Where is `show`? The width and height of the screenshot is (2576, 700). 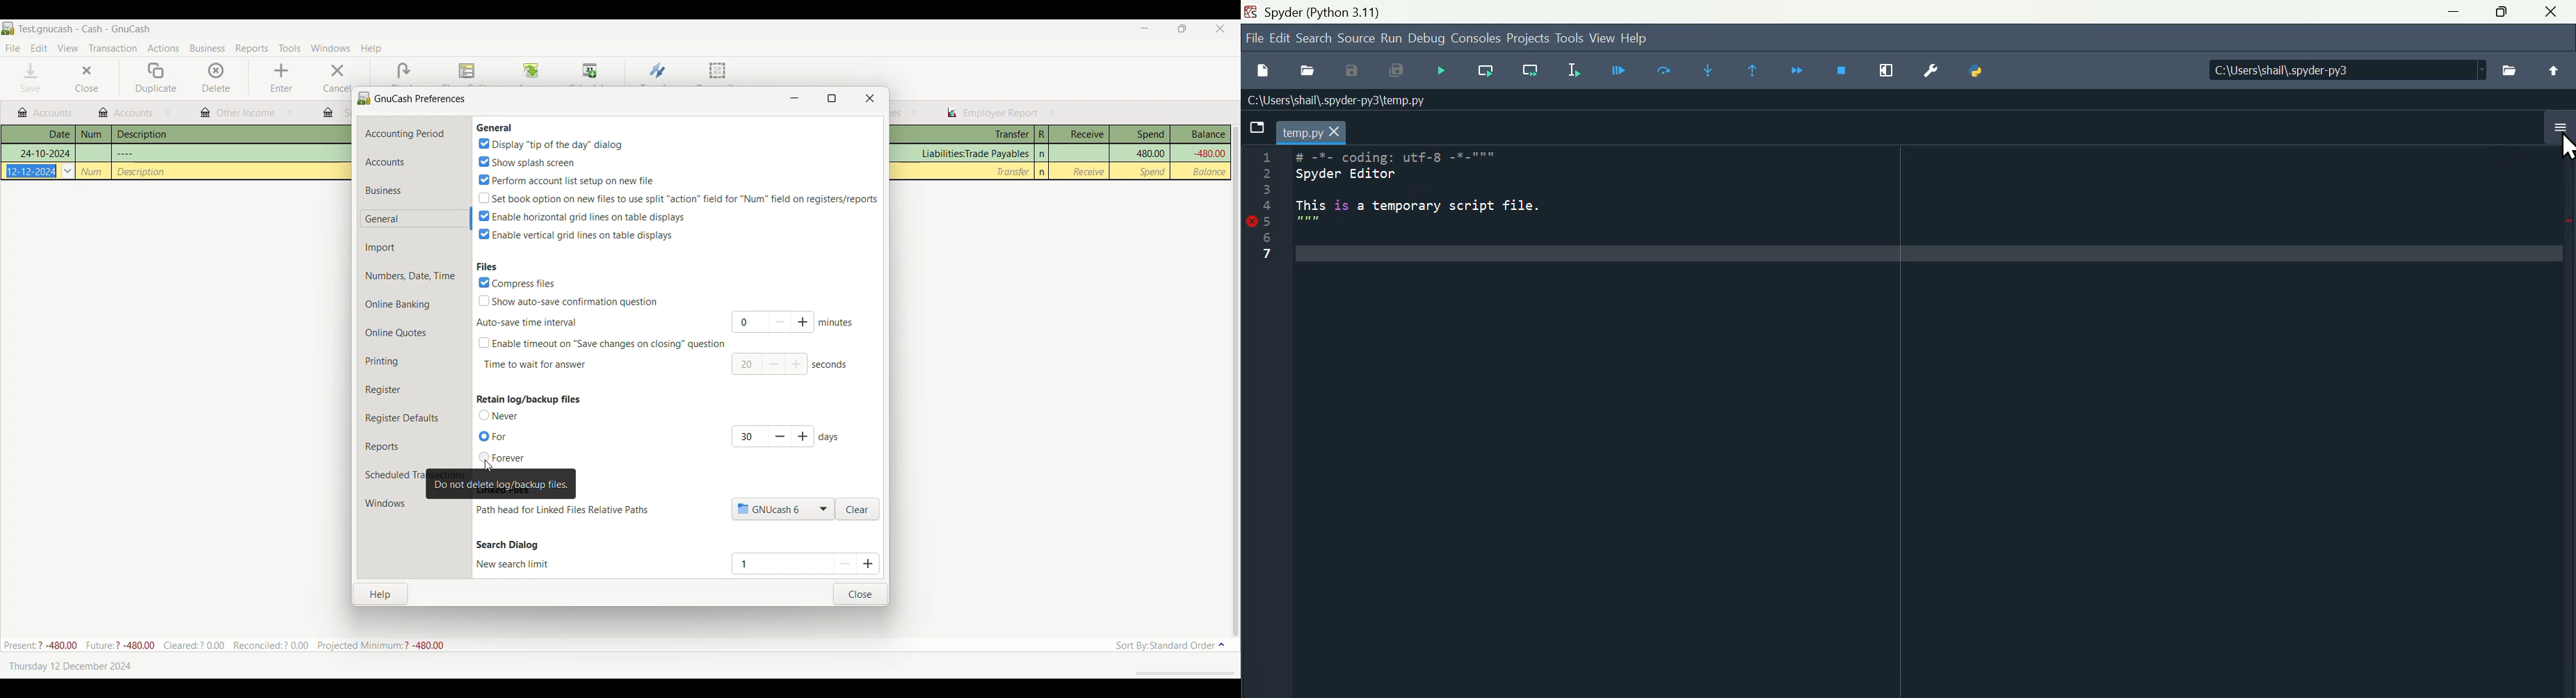 show is located at coordinates (526, 161).